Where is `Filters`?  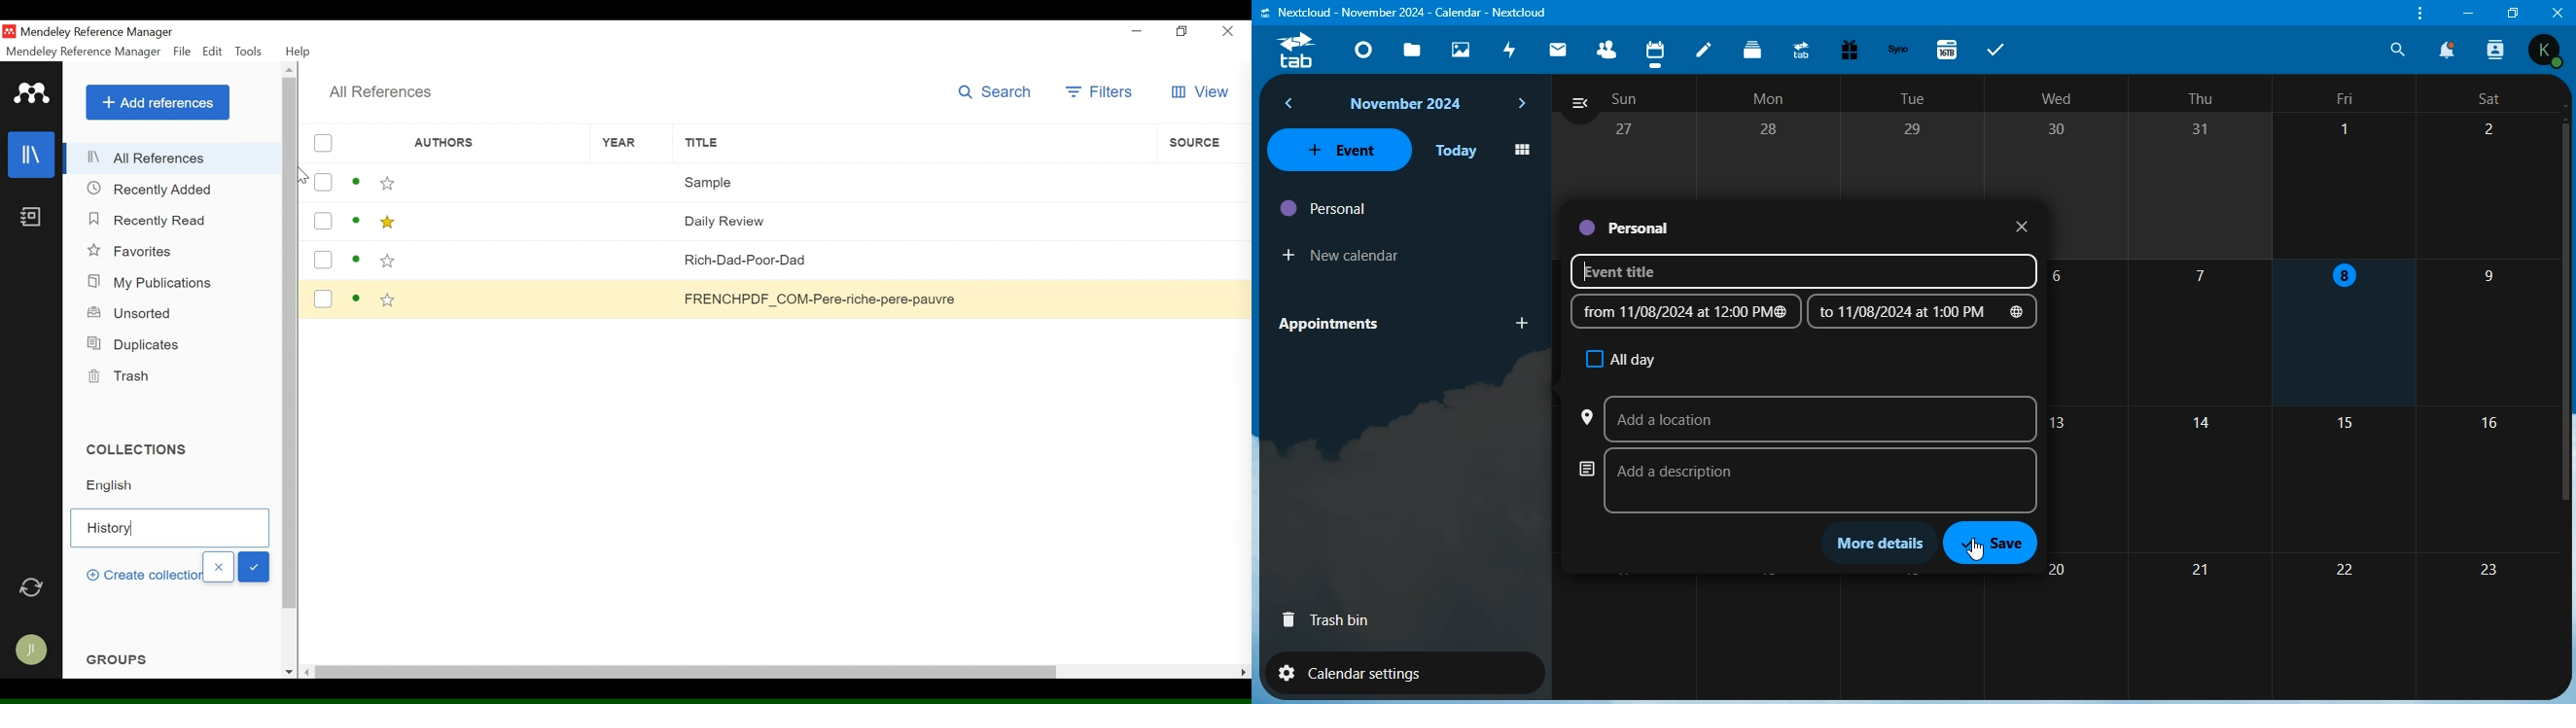 Filters is located at coordinates (1101, 93).